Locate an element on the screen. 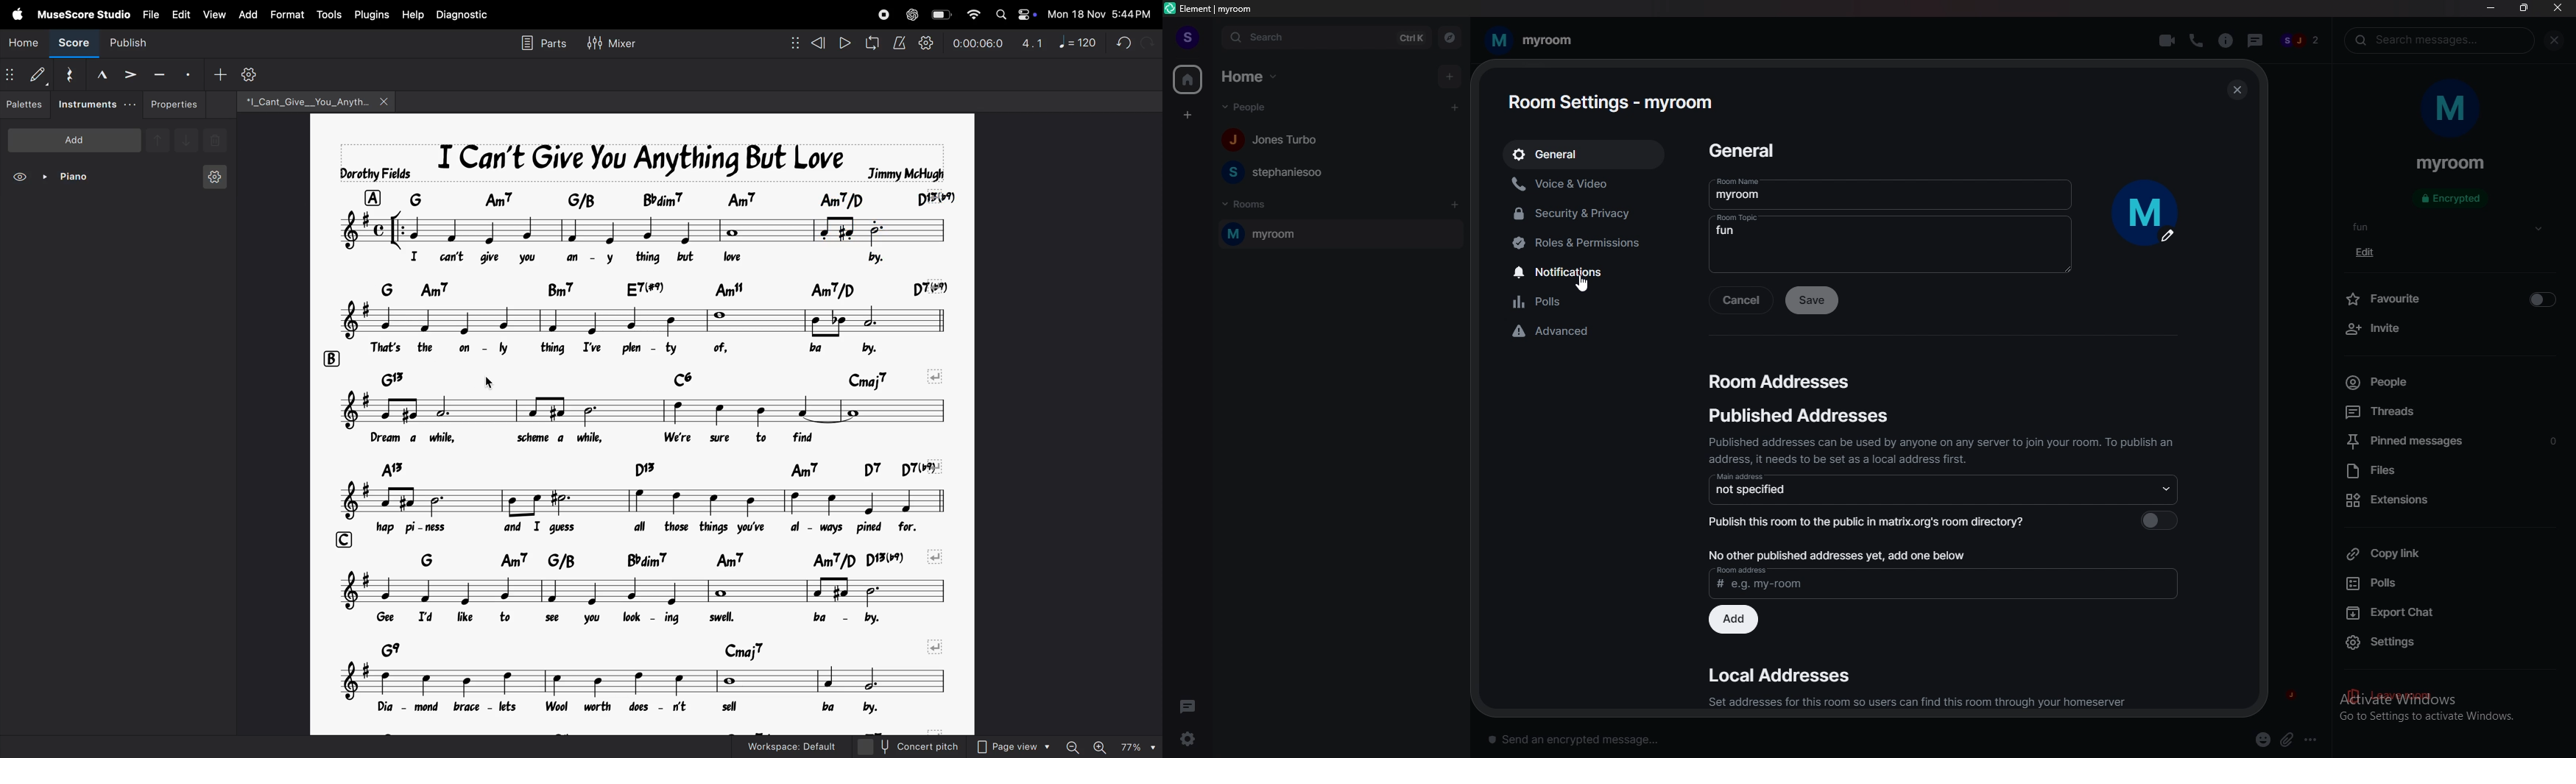 Image resolution: width=2576 pixels, height=784 pixels. piano is located at coordinates (66, 179).